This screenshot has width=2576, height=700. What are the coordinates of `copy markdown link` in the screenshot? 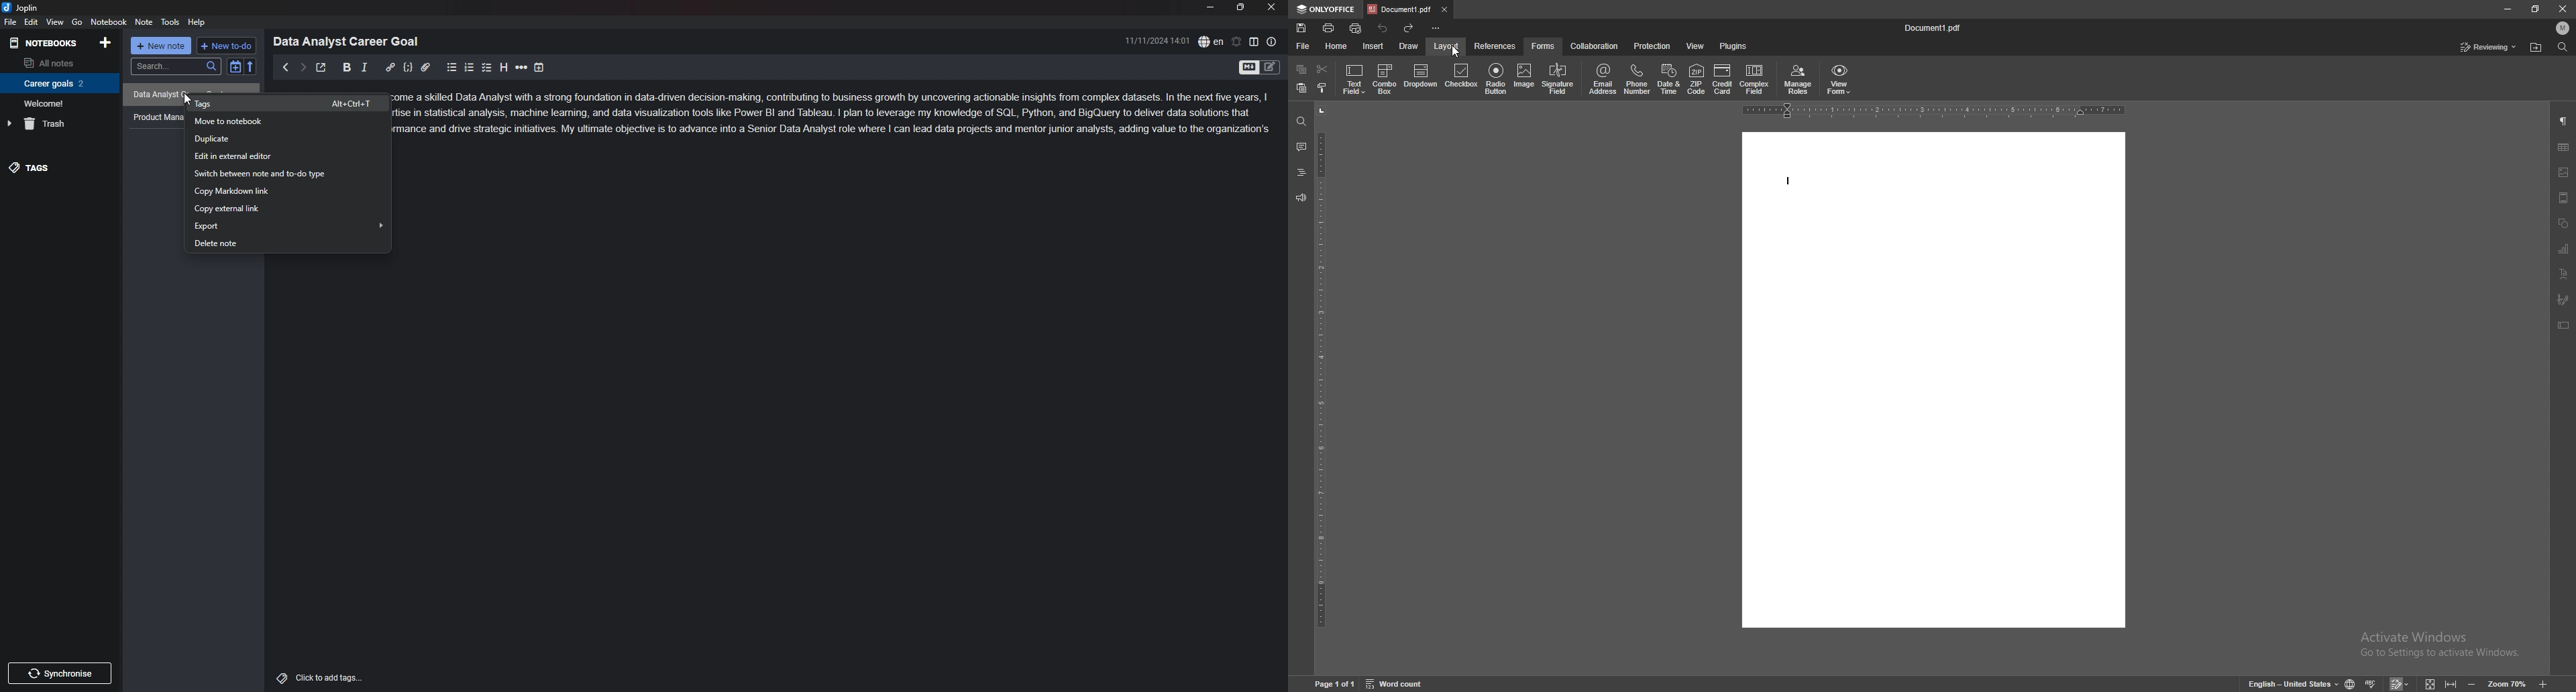 It's located at (287, 191).